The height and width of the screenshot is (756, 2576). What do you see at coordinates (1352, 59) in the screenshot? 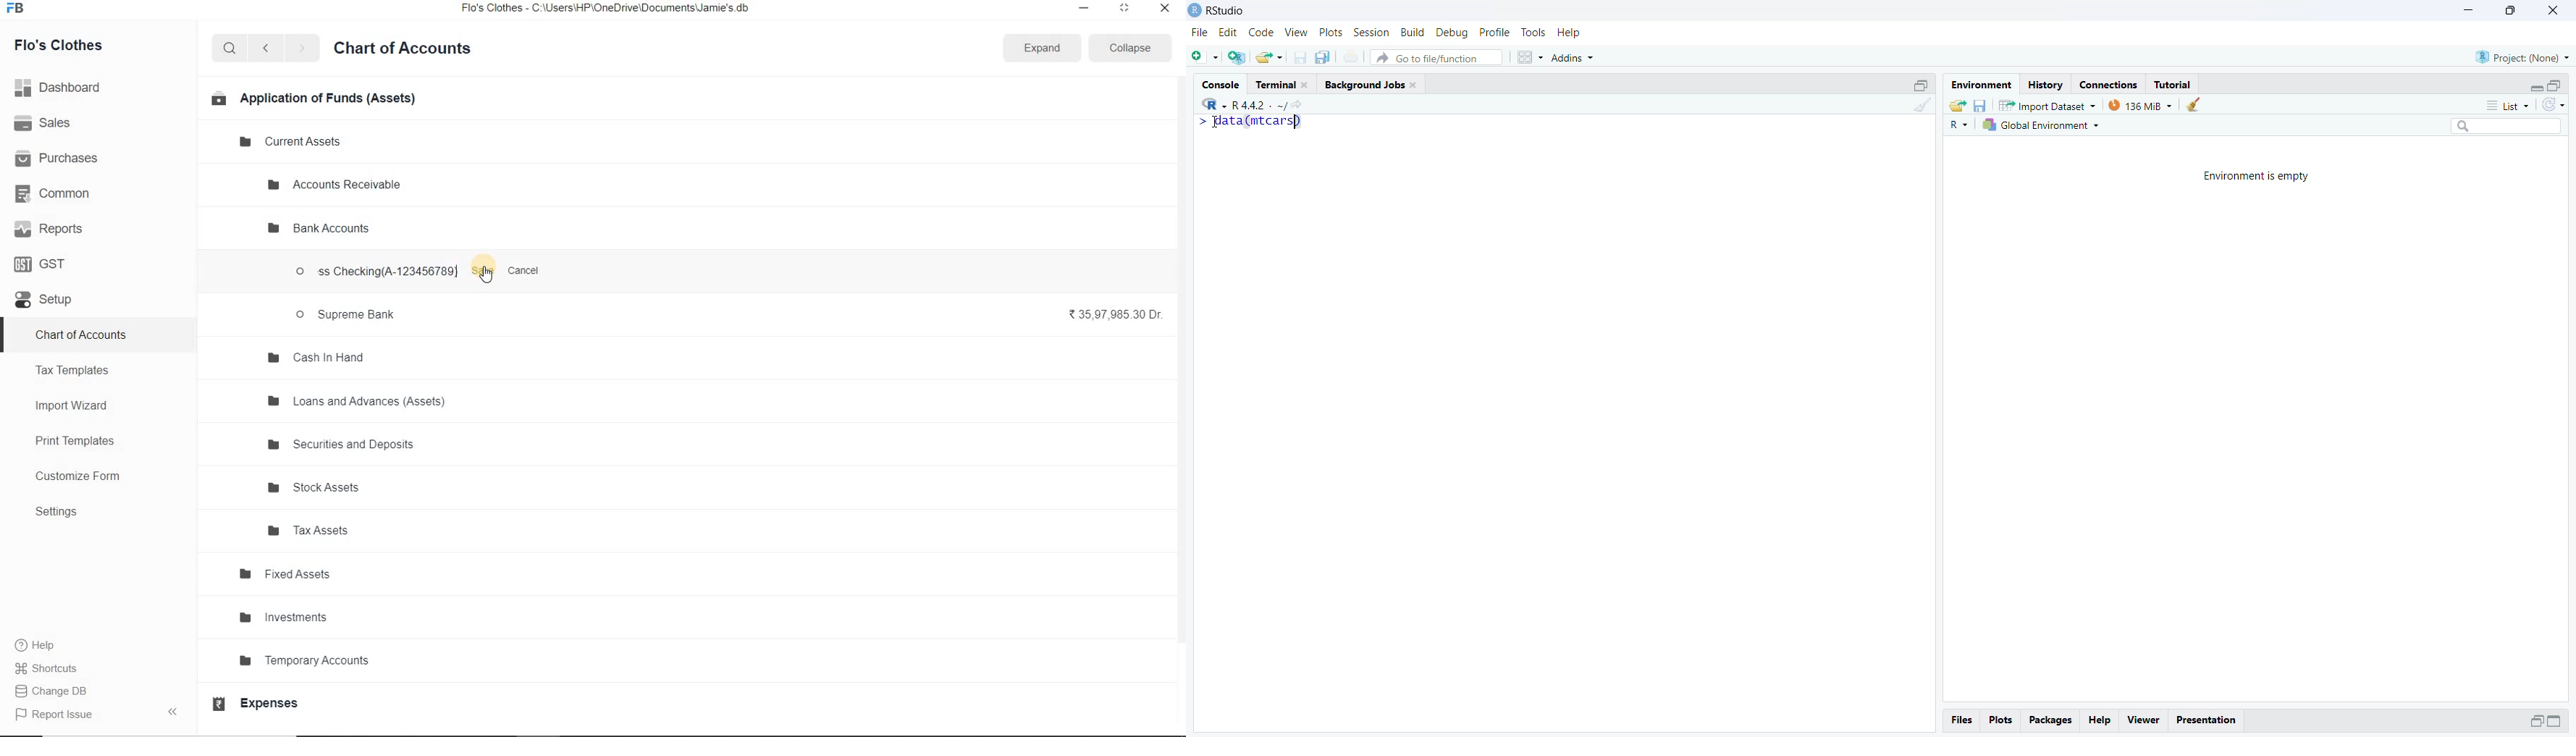
I see `Print the current file` at bounding box center [1352, 59].